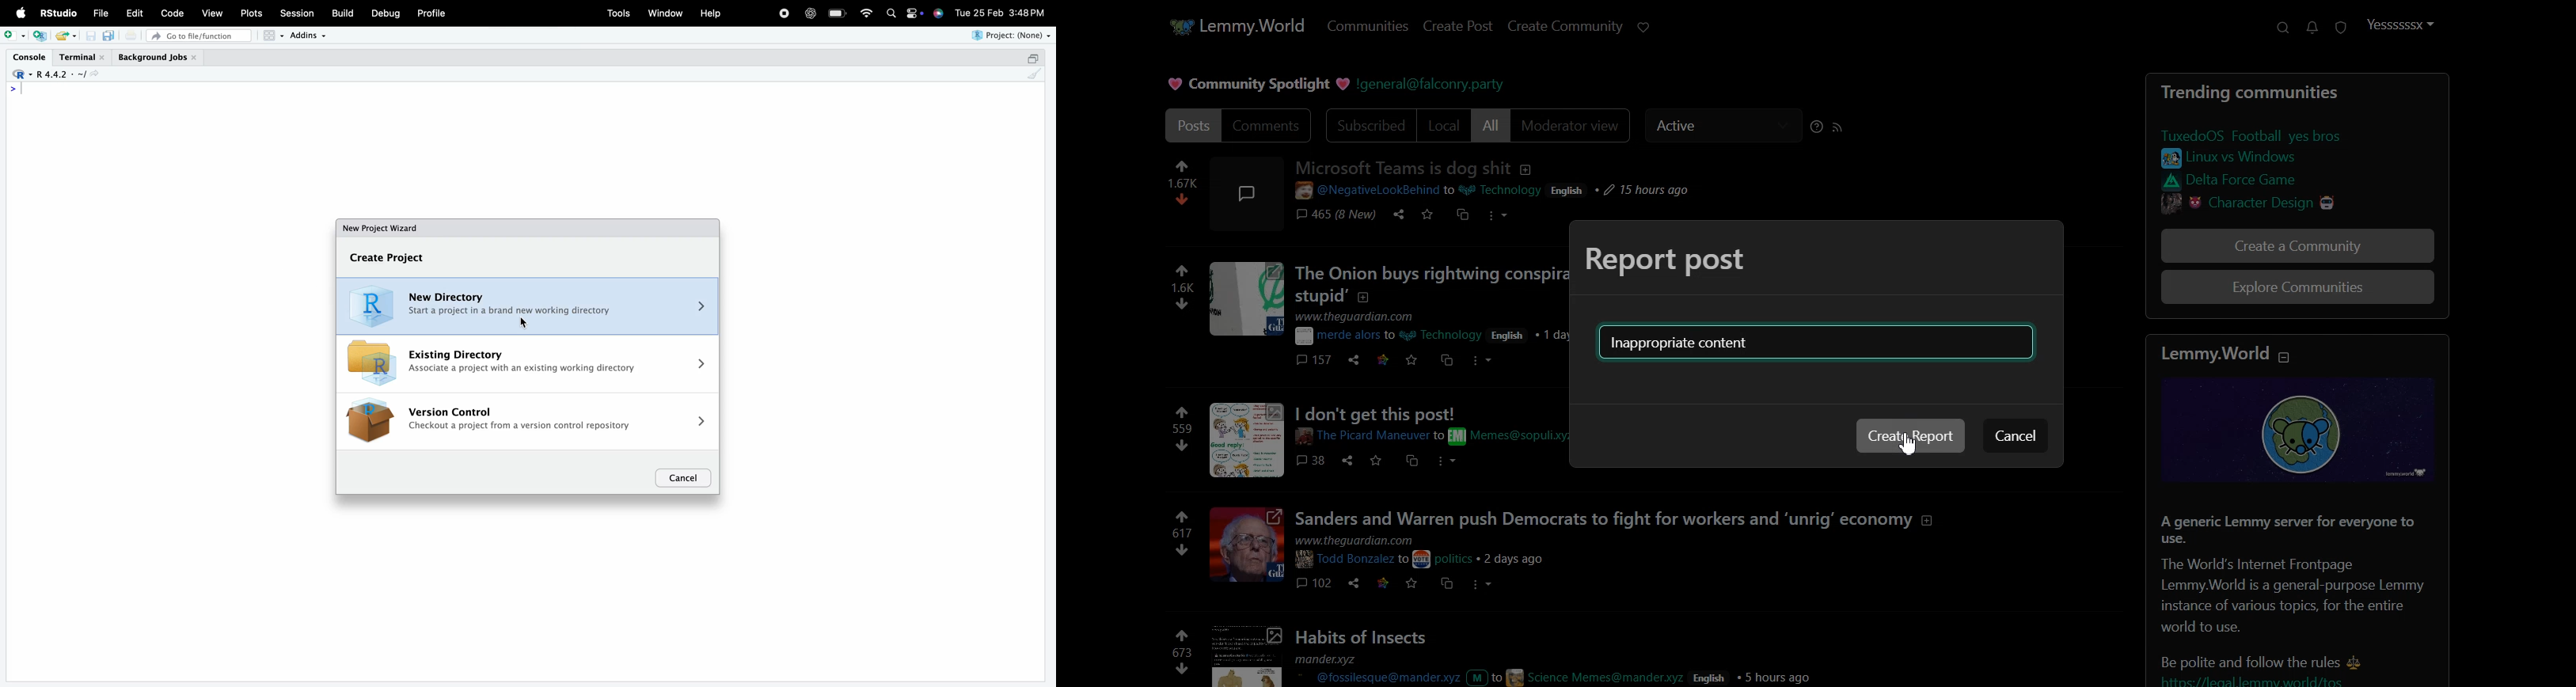 The width and height of the screenshot is (2576, 700). What do you see at coordinates (94, 74) in the screenshot?
I see `view the current working directory` at bounding box center [94, 74].